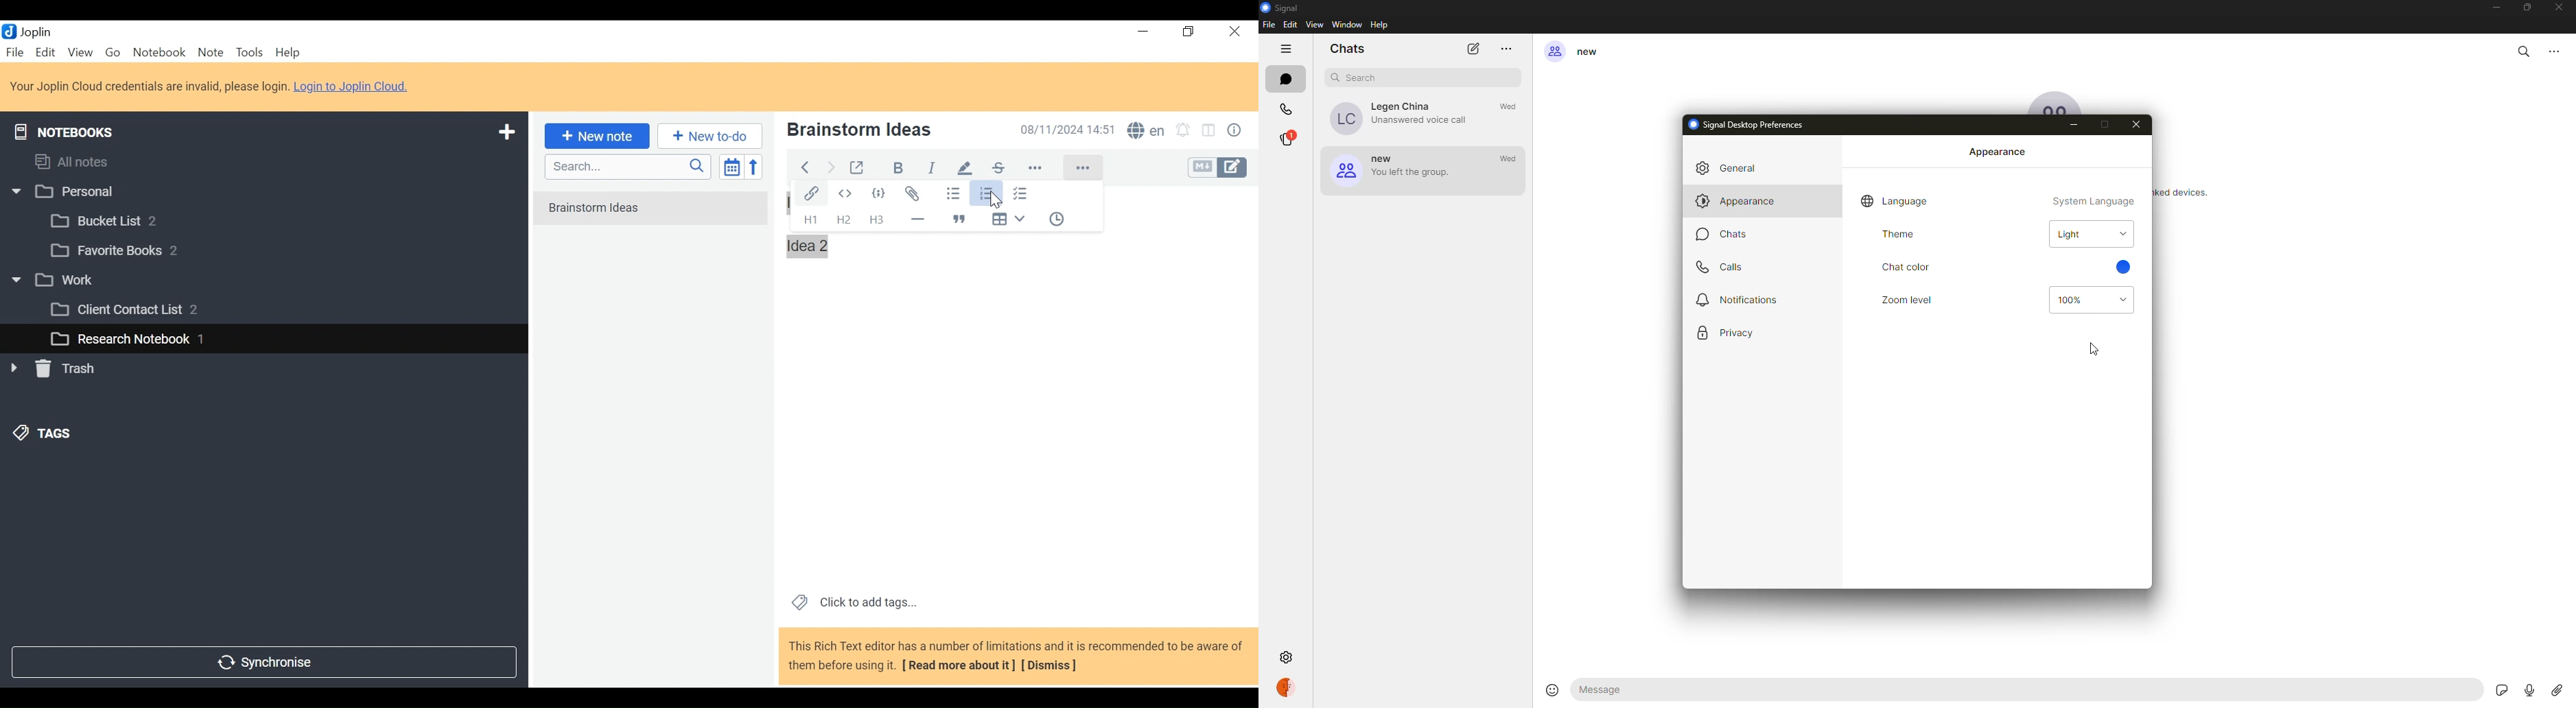 Image resolution: width=2576 pixels, height=728 pixels. Describe the element at coordinates (852, 601) in the screenshot. I see `Click to add tags` at that location.